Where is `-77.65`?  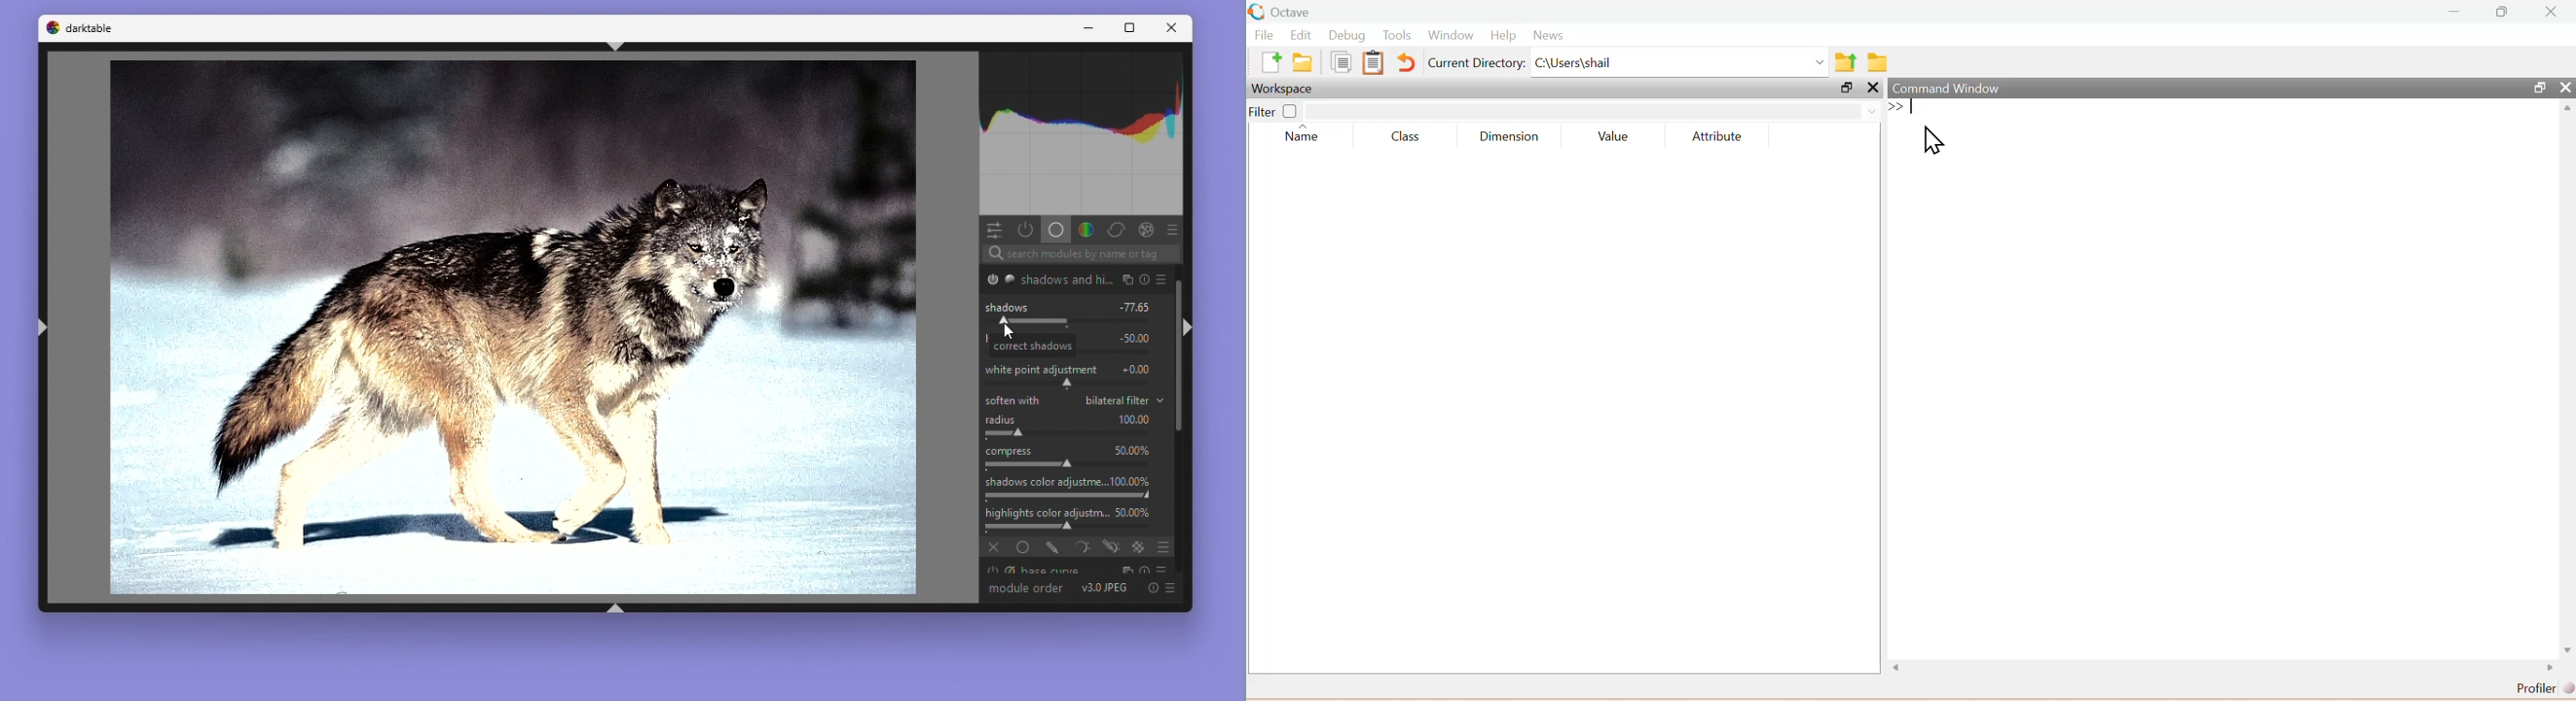 -77.65 is located at coordinates (1140, 306).